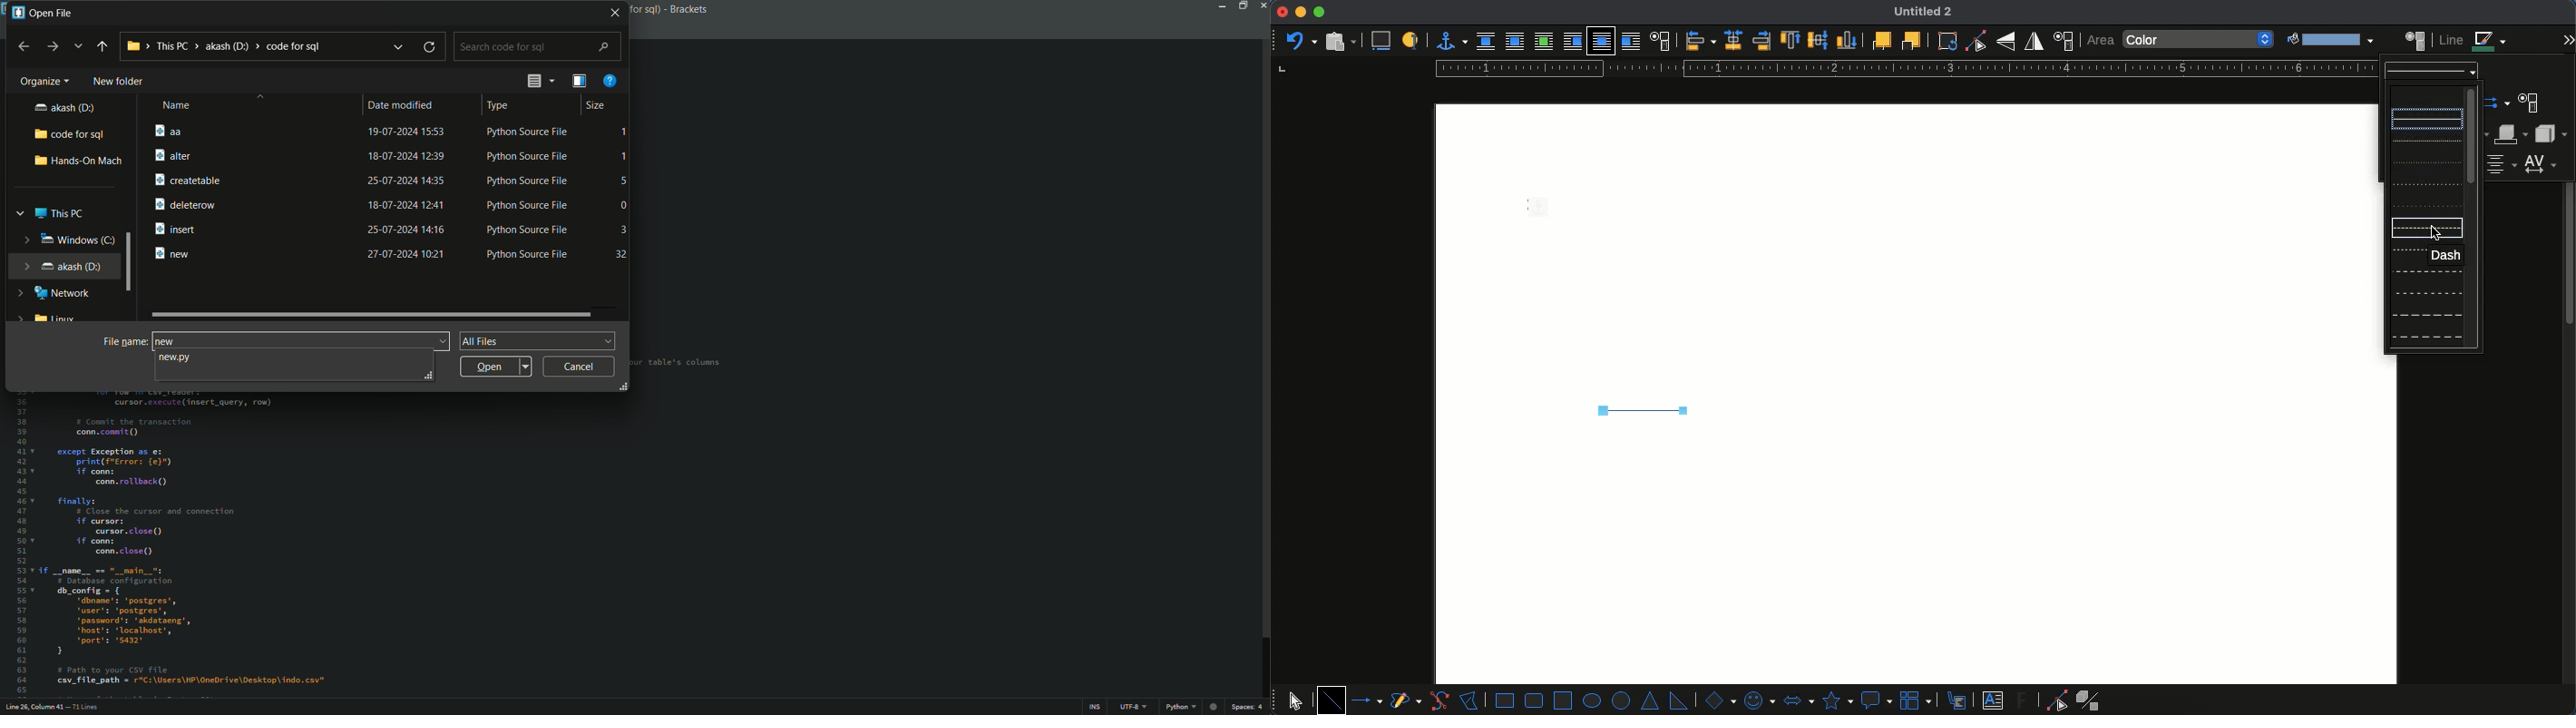  What do you see at coordinates (1515, 41) in the screenshot?
I see `parallel` at bounding box center [1515, 41].